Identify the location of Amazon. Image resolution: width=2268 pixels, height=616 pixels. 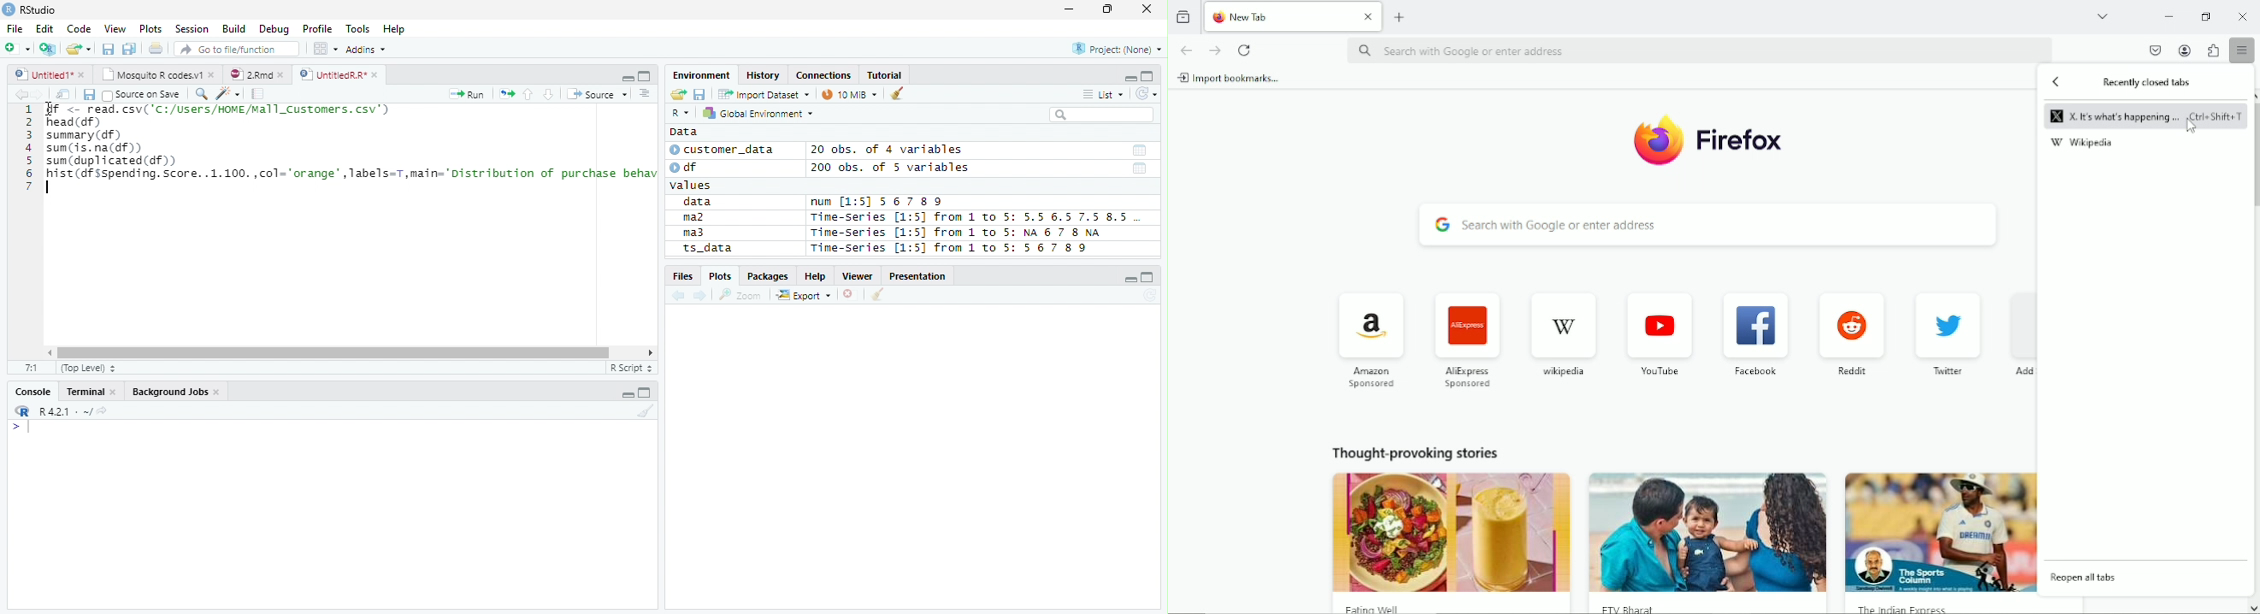
(1369, 380).